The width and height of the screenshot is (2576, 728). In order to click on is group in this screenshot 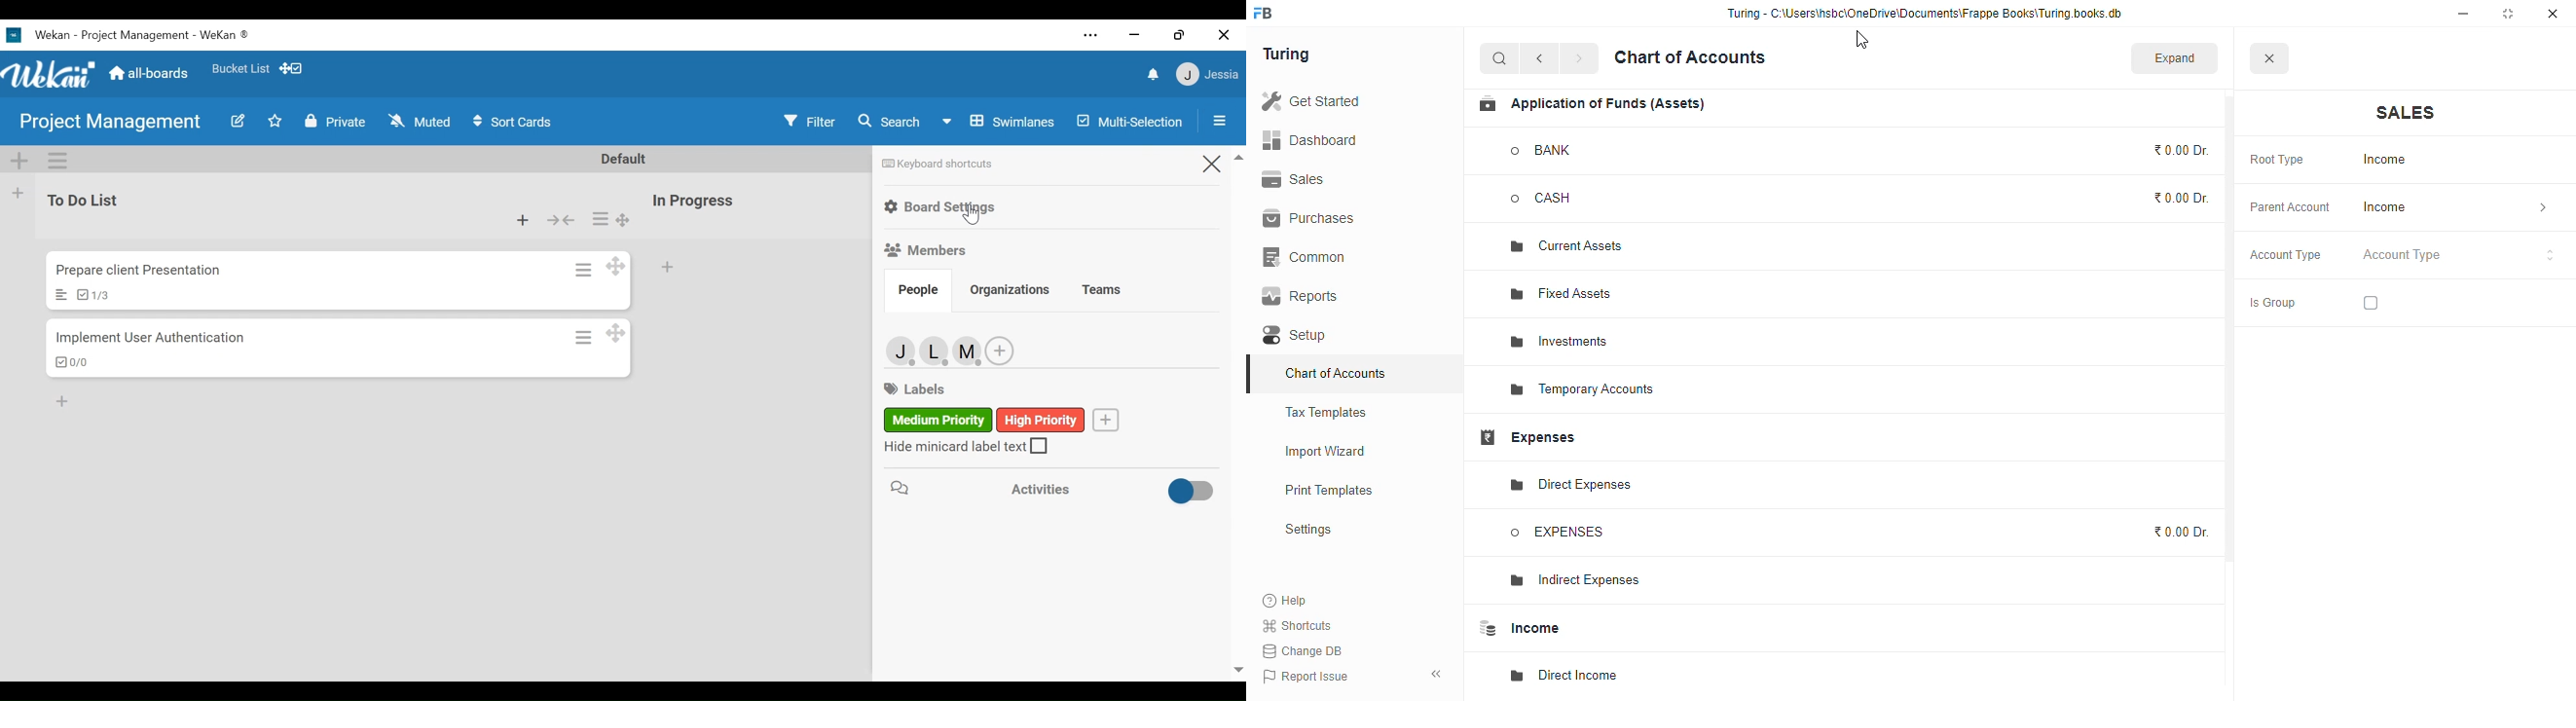, I will do `click(2272, 304)`.